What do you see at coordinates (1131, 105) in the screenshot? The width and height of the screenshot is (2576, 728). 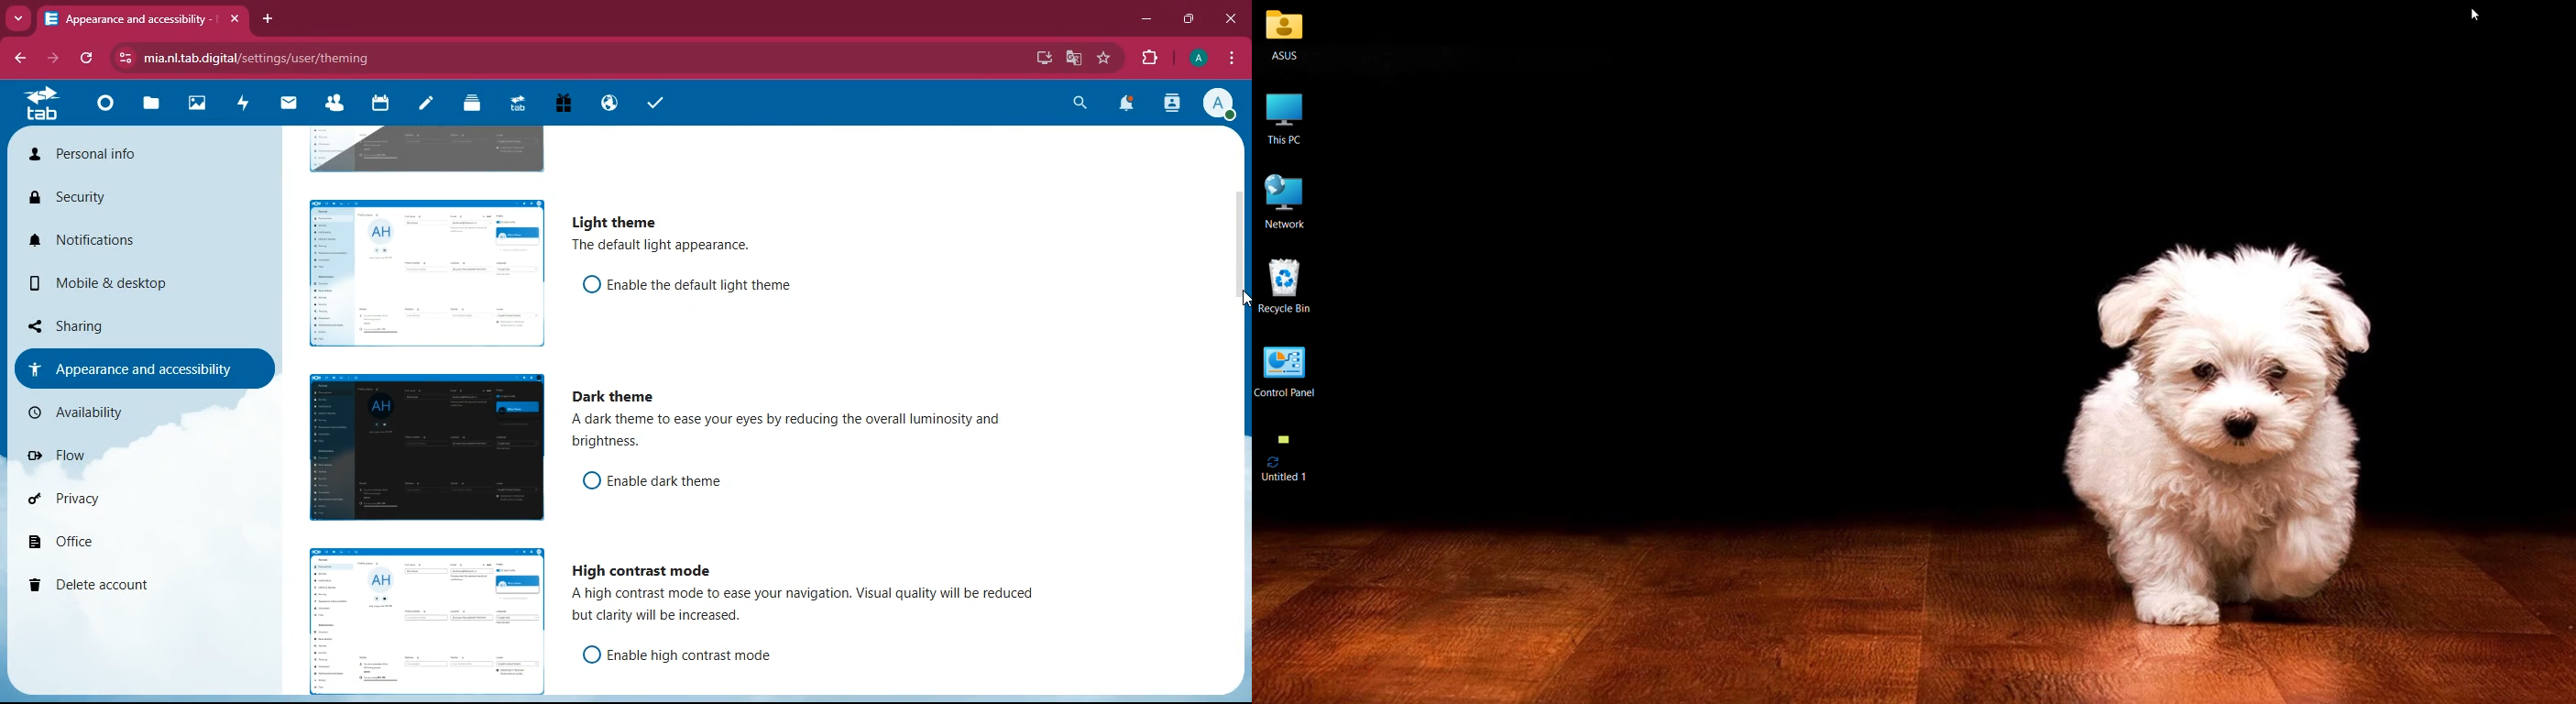 I see `notifications` at bounding box center [1131, 105].